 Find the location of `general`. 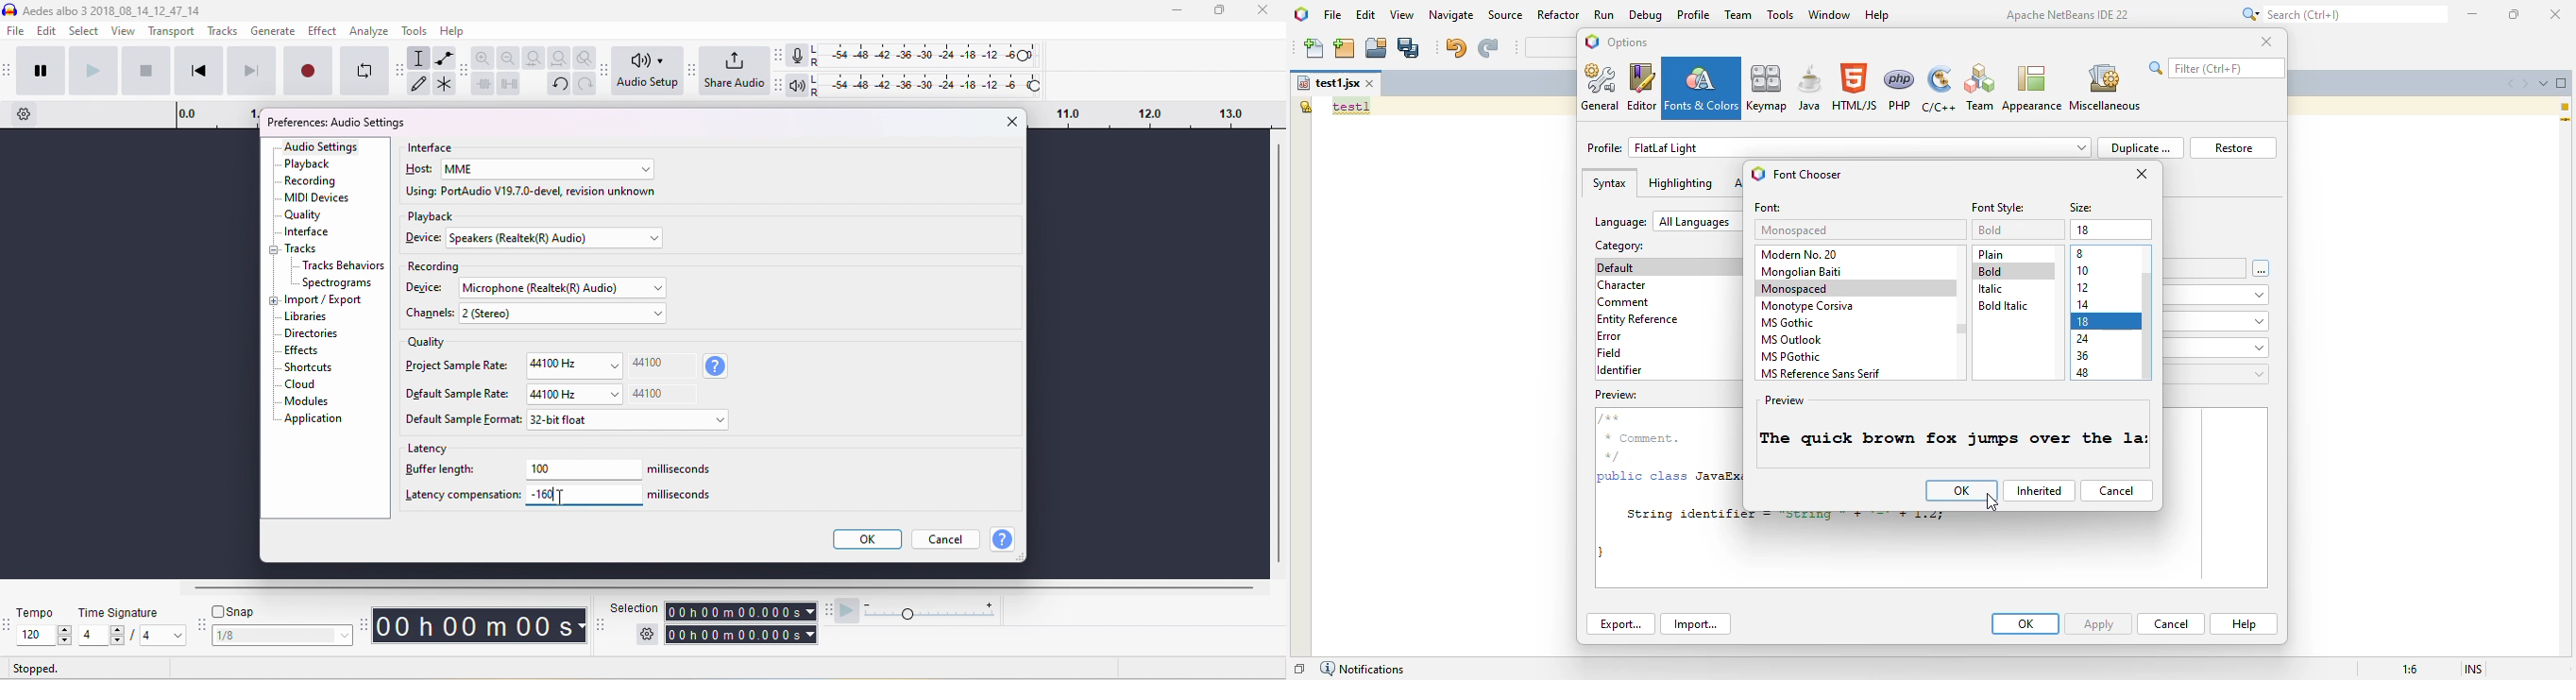

general is located at coordinates (1602, 88).